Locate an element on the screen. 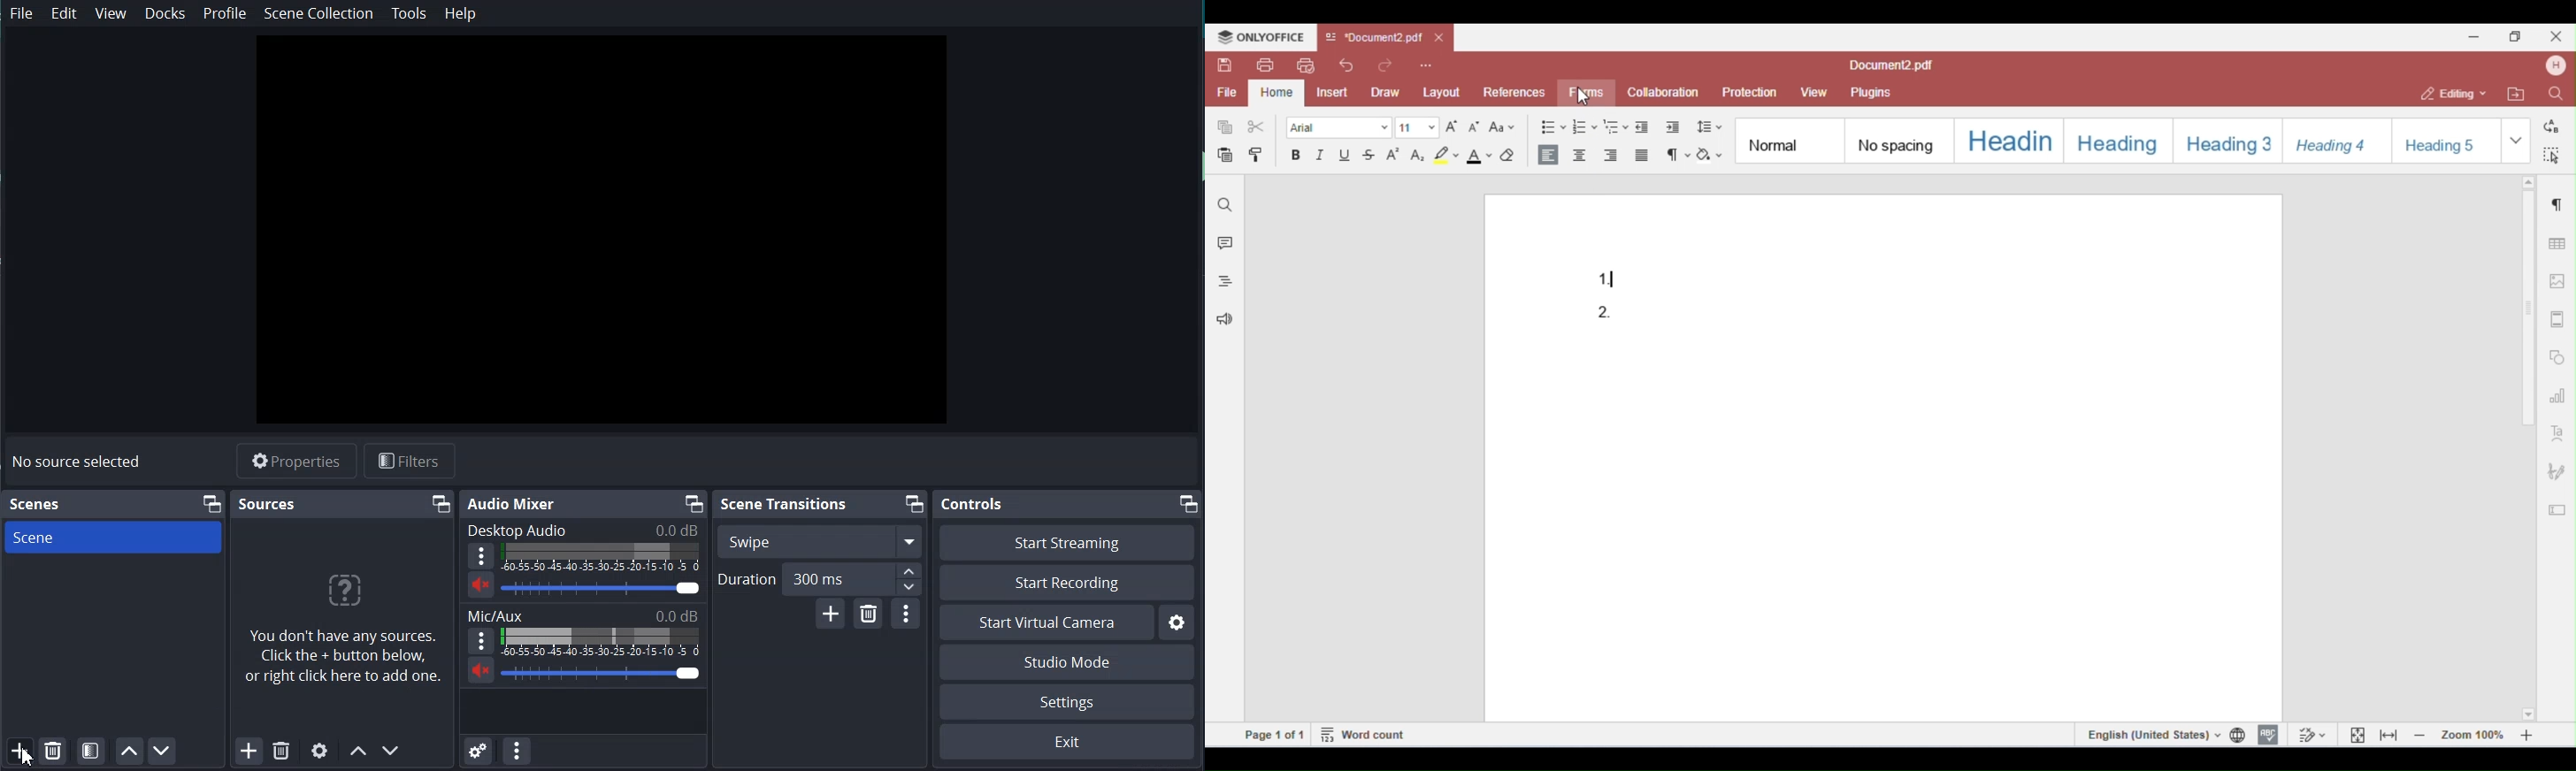 This screenshot has height=784, width=2576. Start Virtual Camera is located at coordinates (1046, 622).